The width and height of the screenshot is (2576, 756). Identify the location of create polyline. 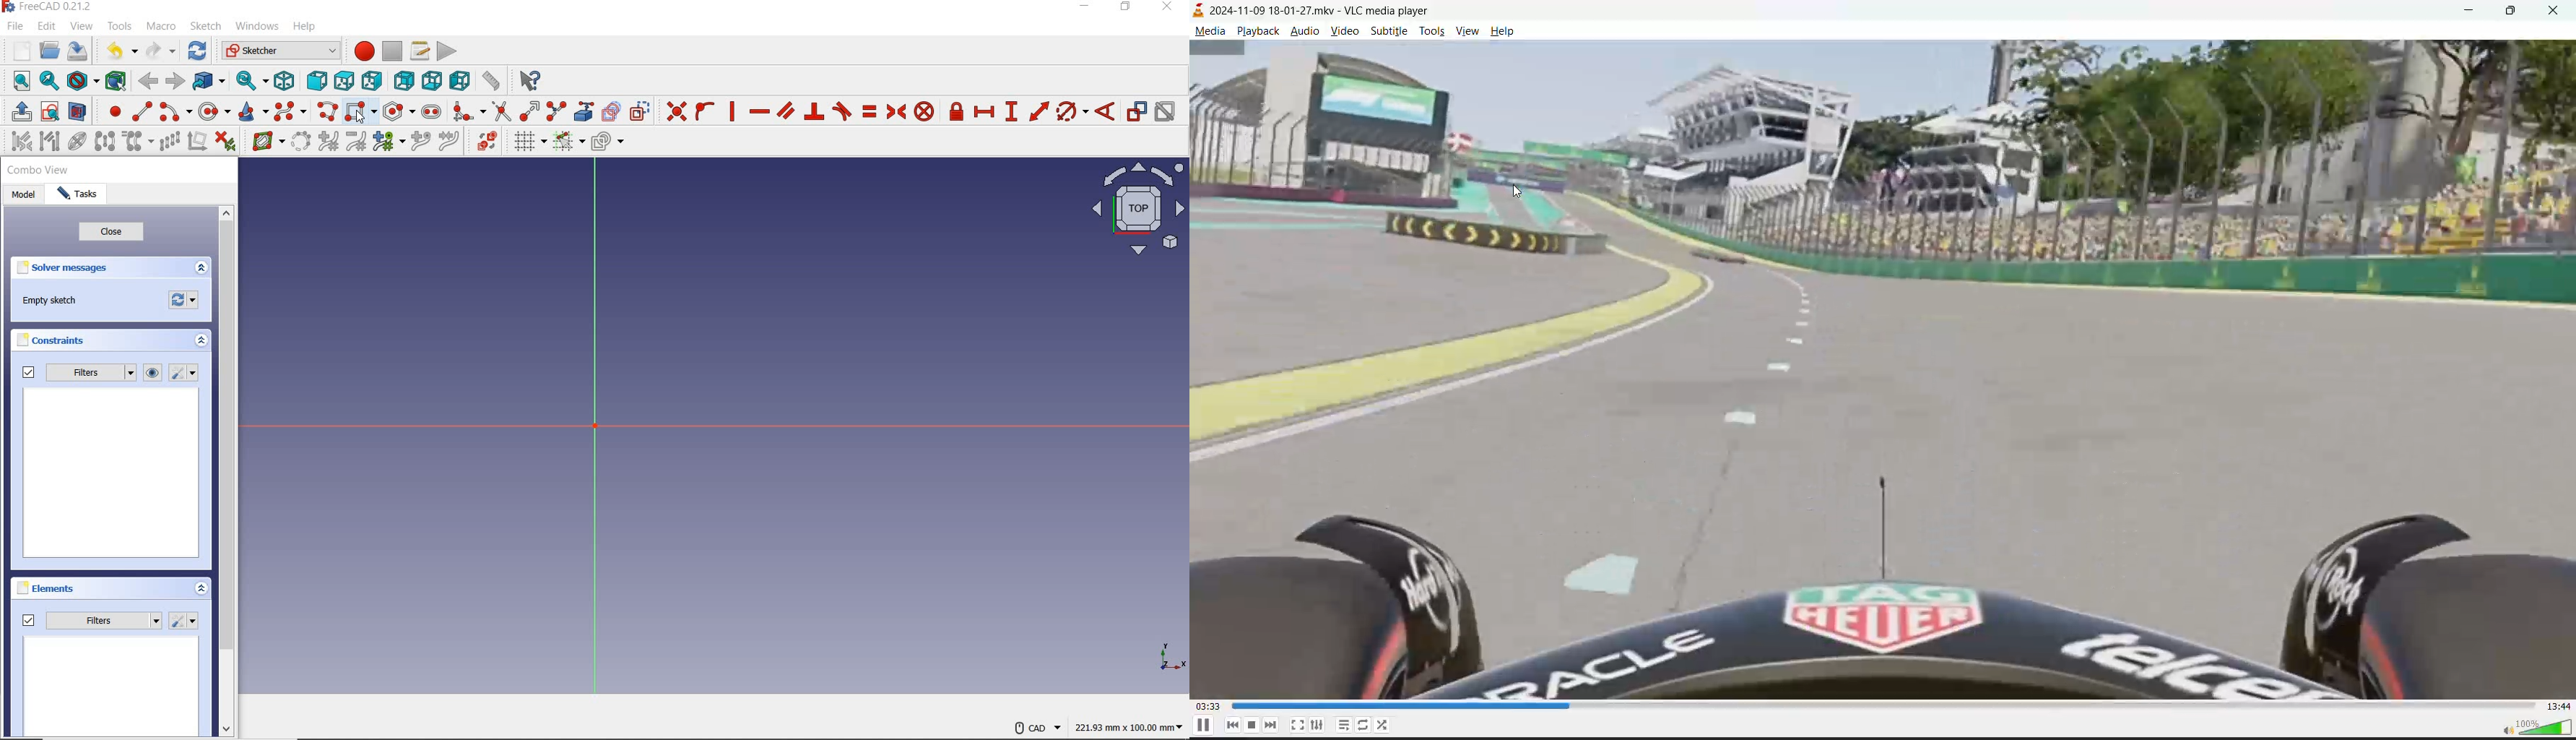
(328, 113).